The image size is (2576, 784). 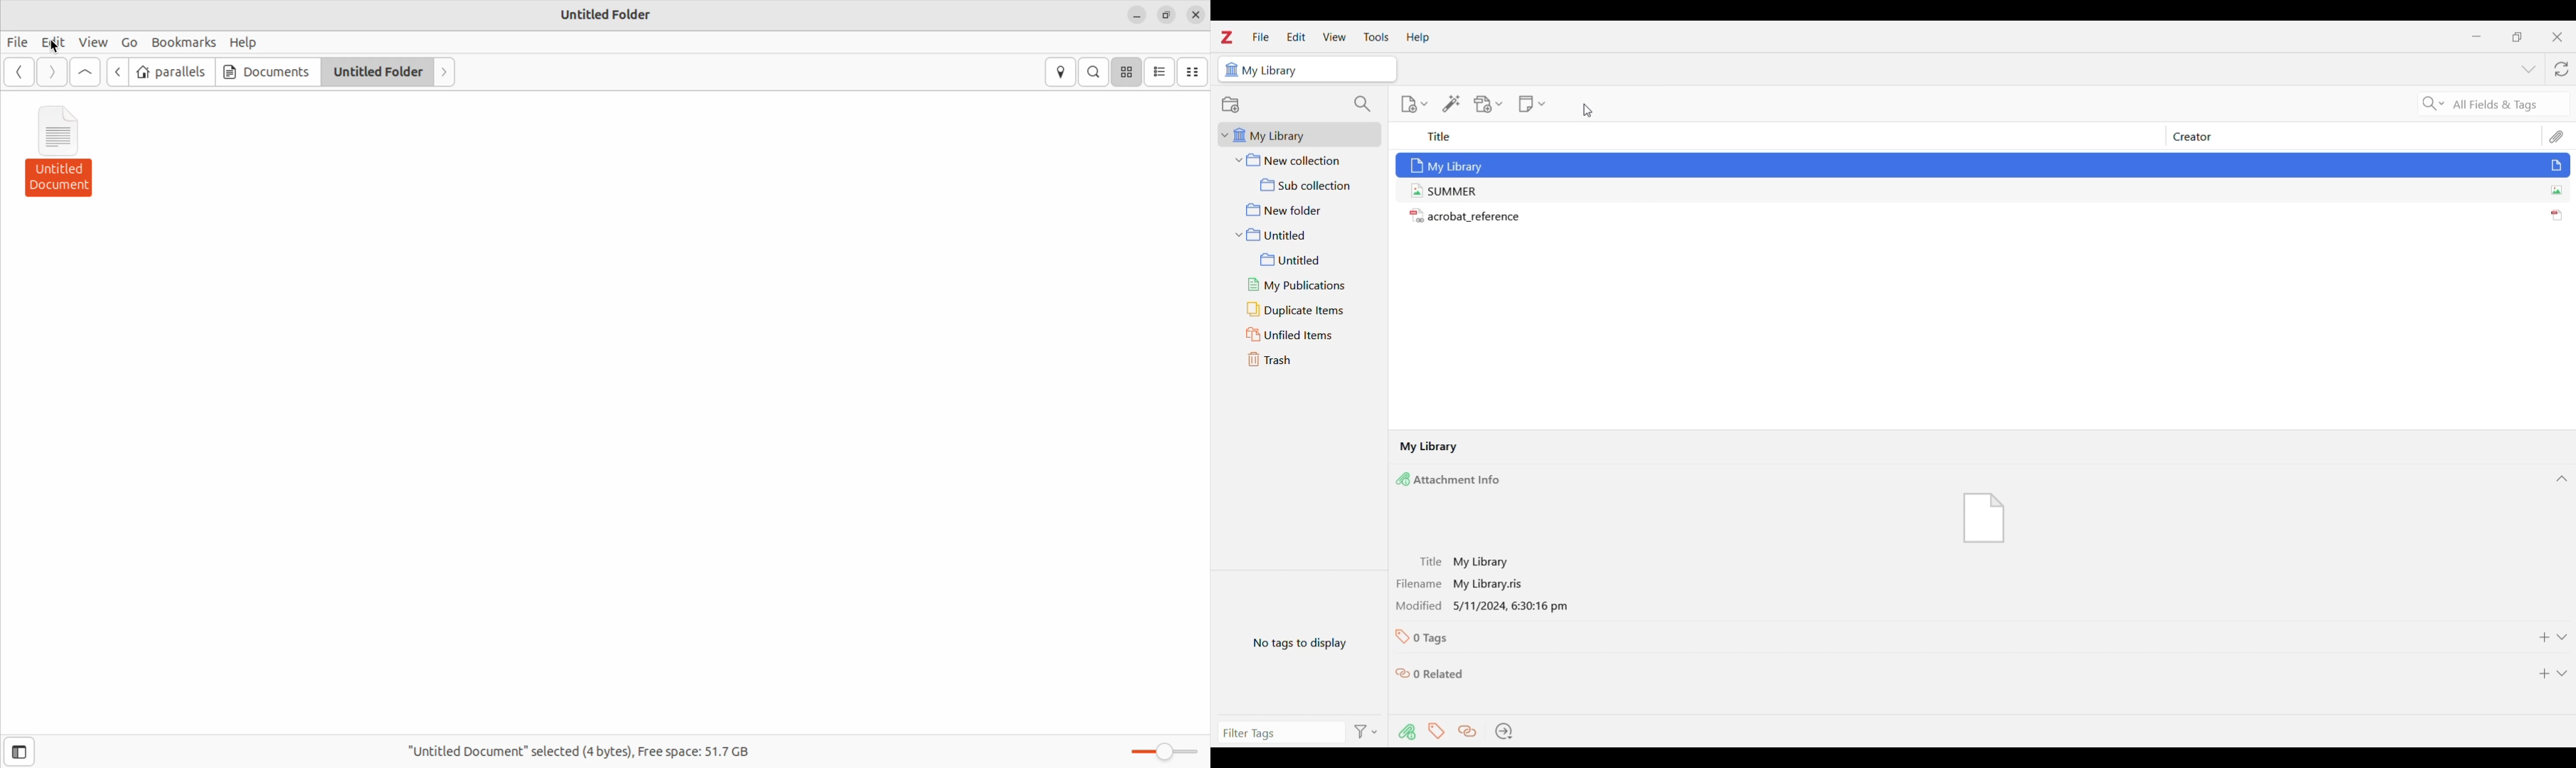 What do you see at coordinates (1508, 732) in the screenshot?
I see `locate` at bounding box center [1508, 732].